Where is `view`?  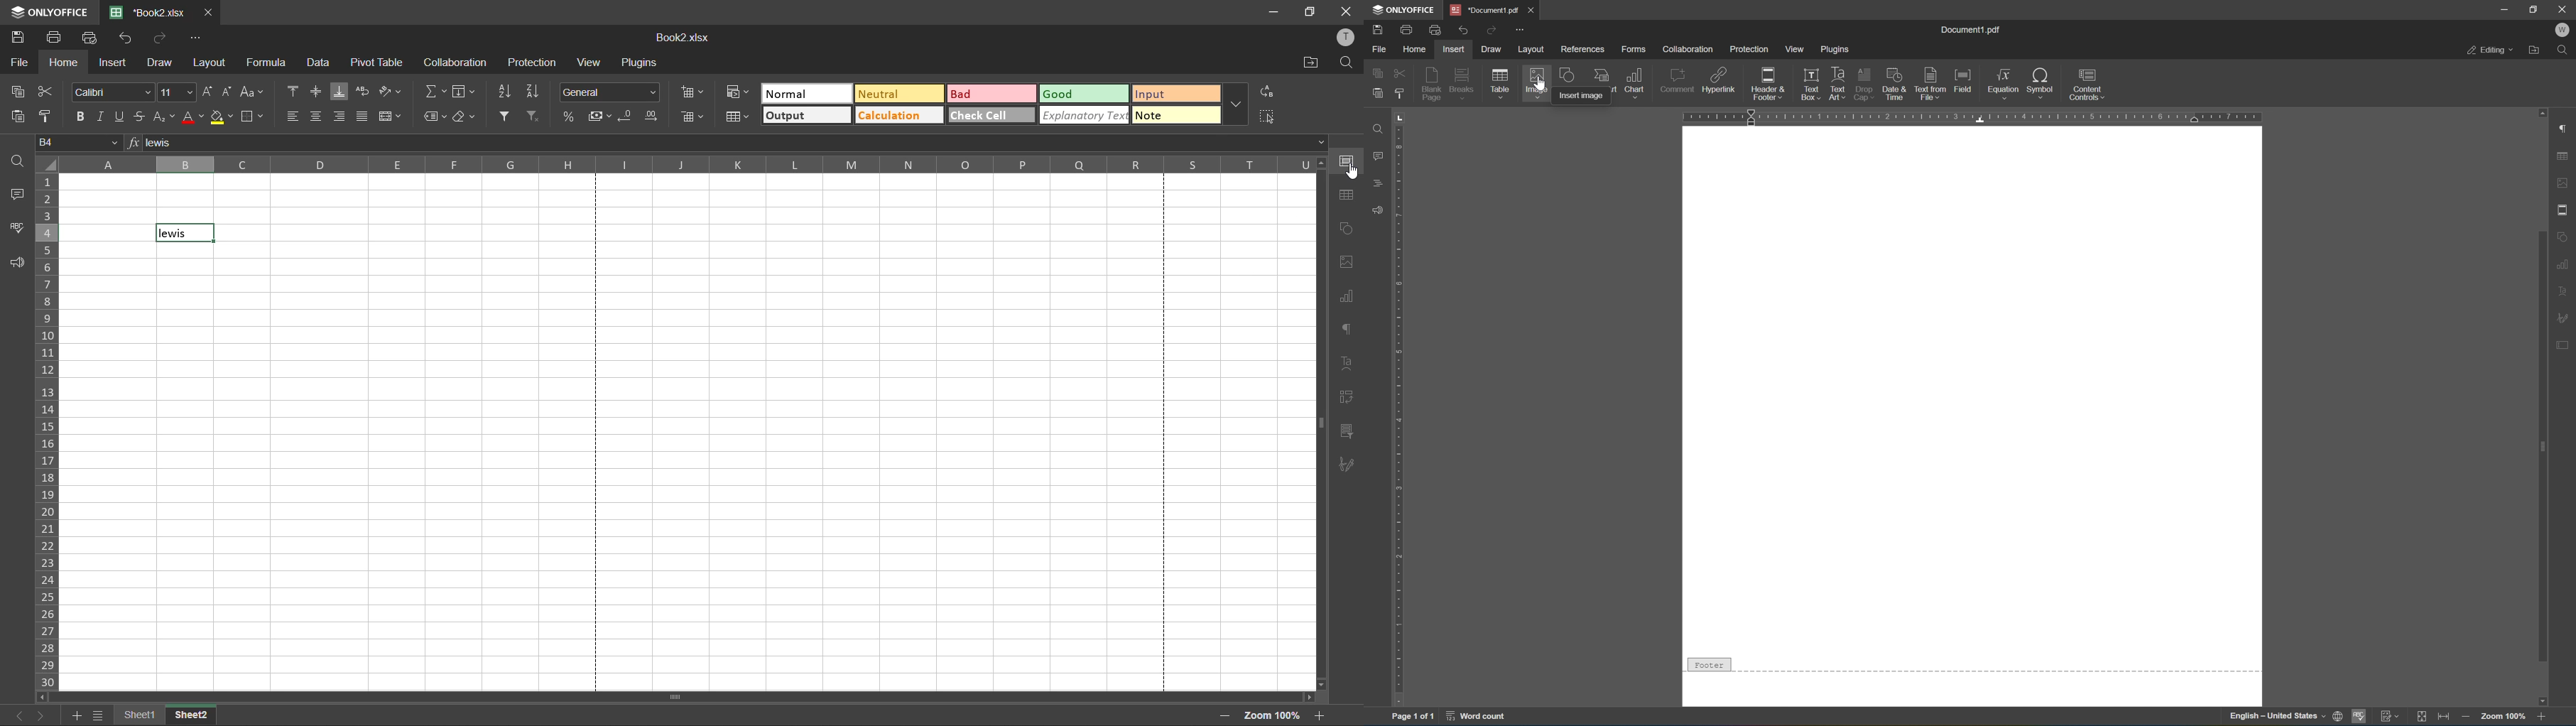 view is located at coordinates (1793, 49).